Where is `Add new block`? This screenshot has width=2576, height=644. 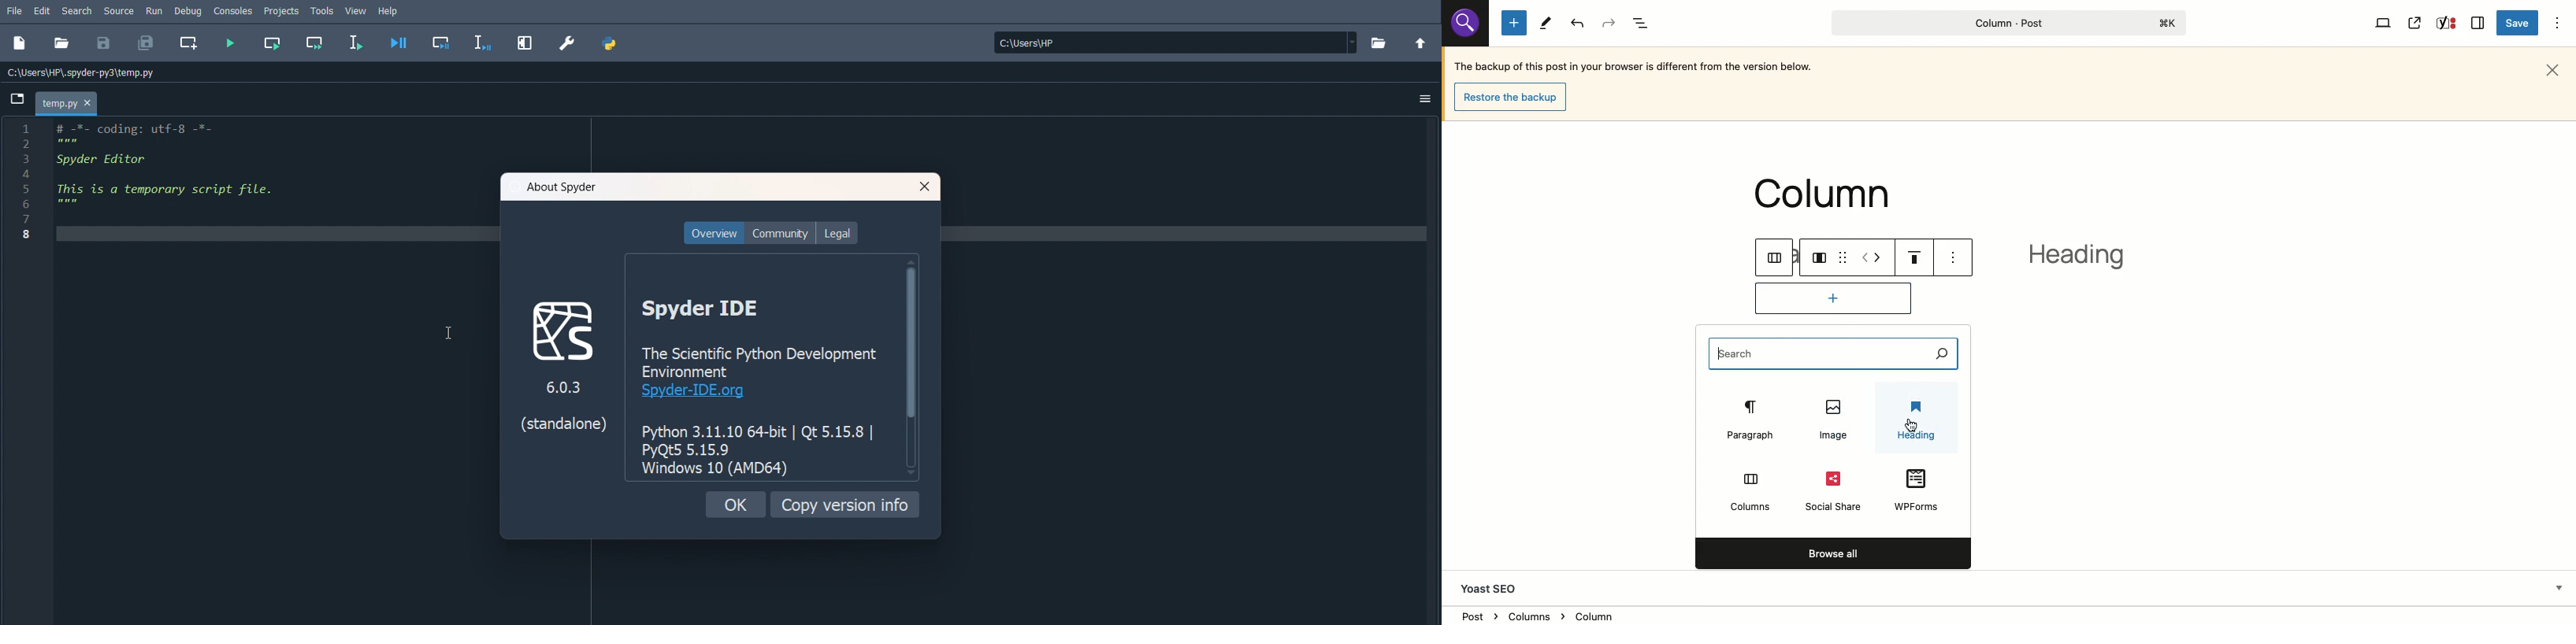 Add new block is located at coordinates (1514, 24).